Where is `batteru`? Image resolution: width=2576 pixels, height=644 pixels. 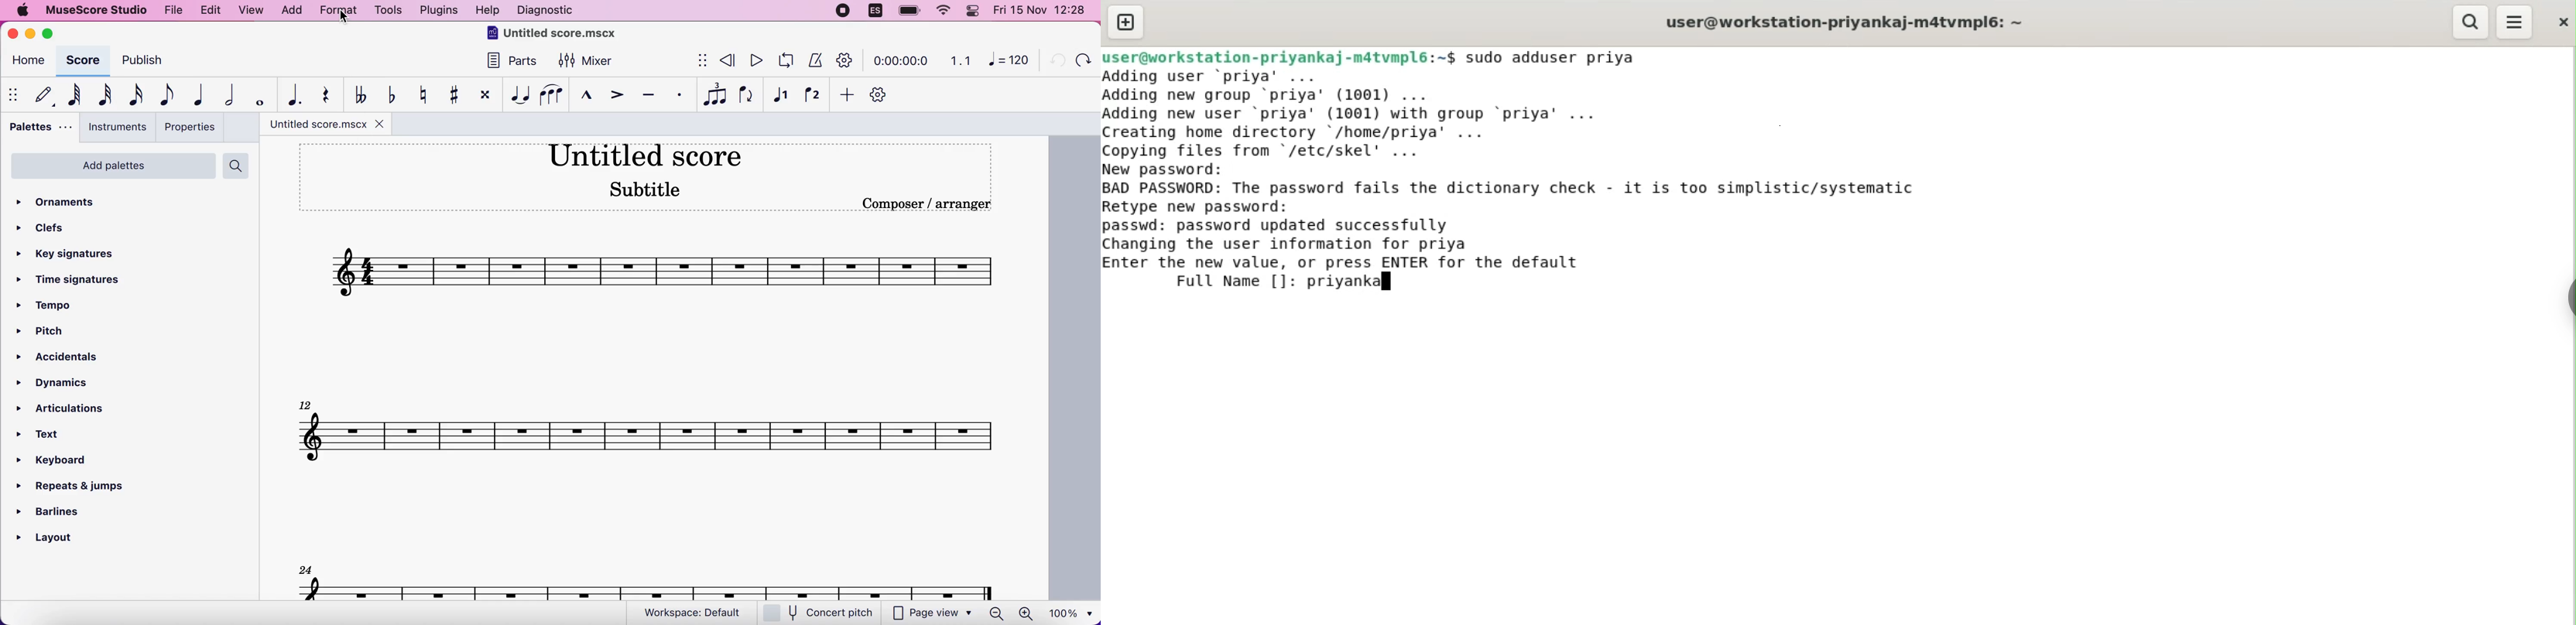 batteru is located at coordinates (910, 12).